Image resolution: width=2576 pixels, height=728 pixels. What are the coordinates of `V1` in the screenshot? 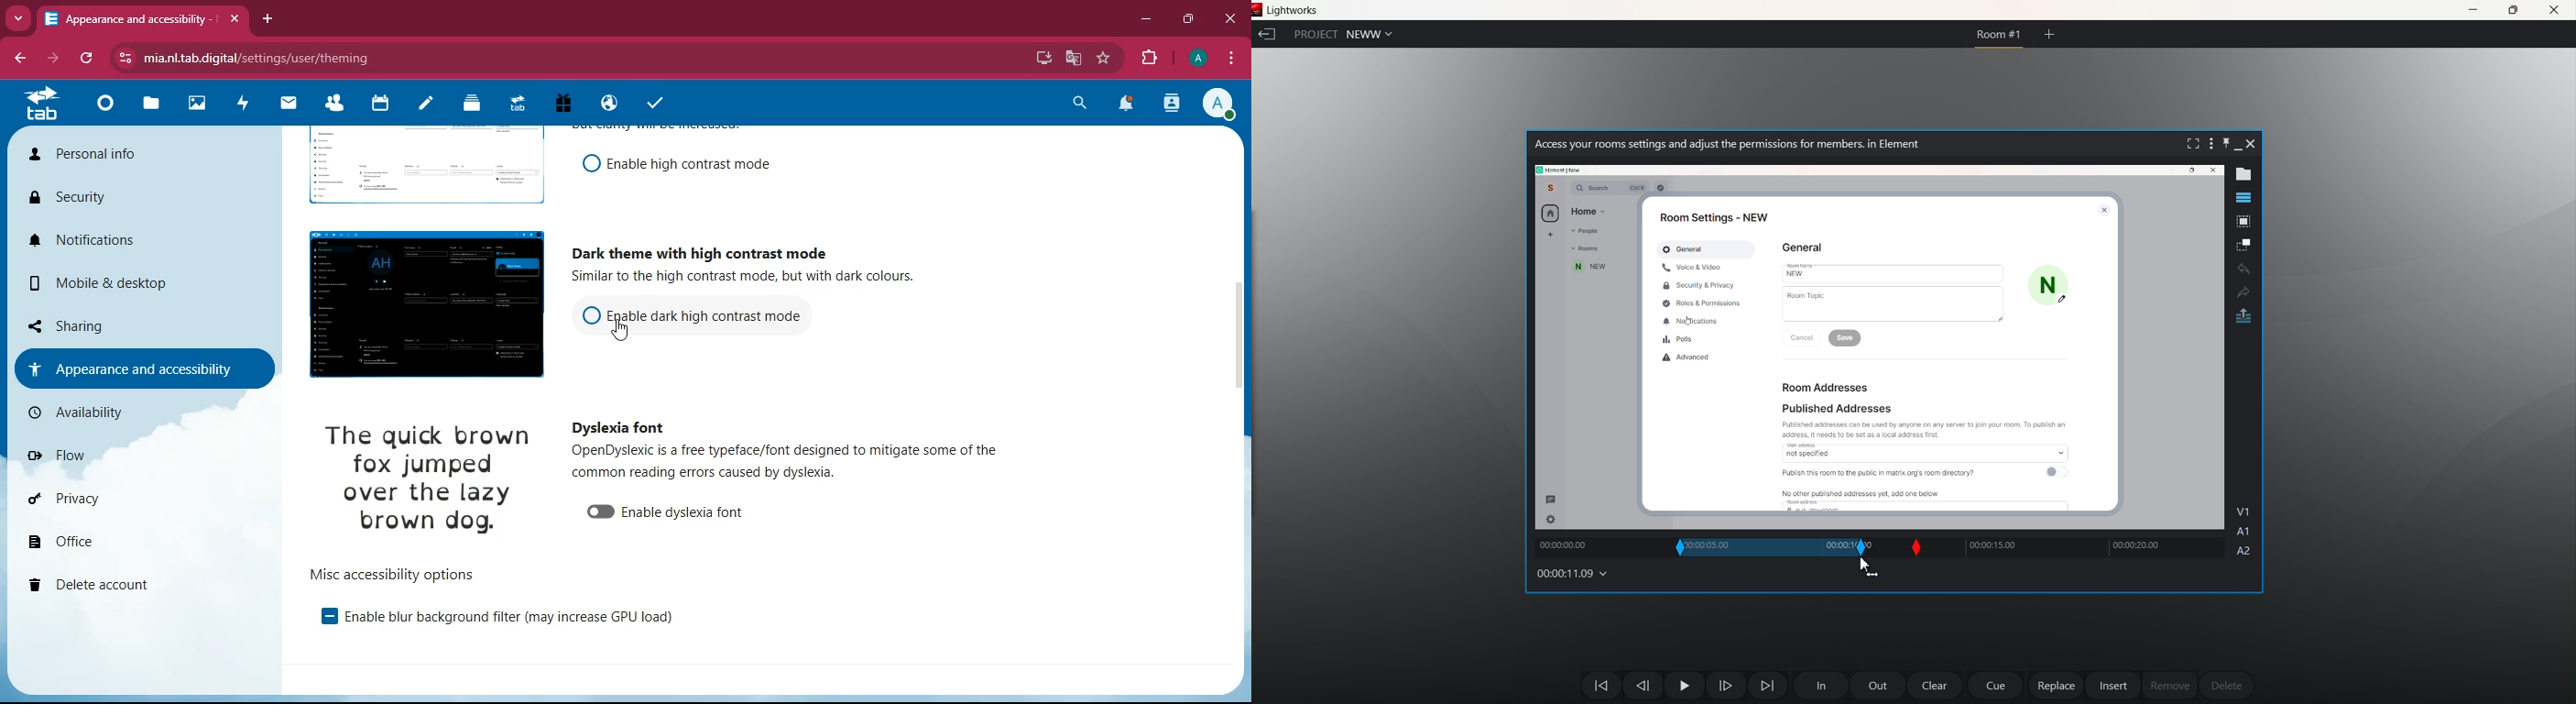 It's located at (2247, 509).